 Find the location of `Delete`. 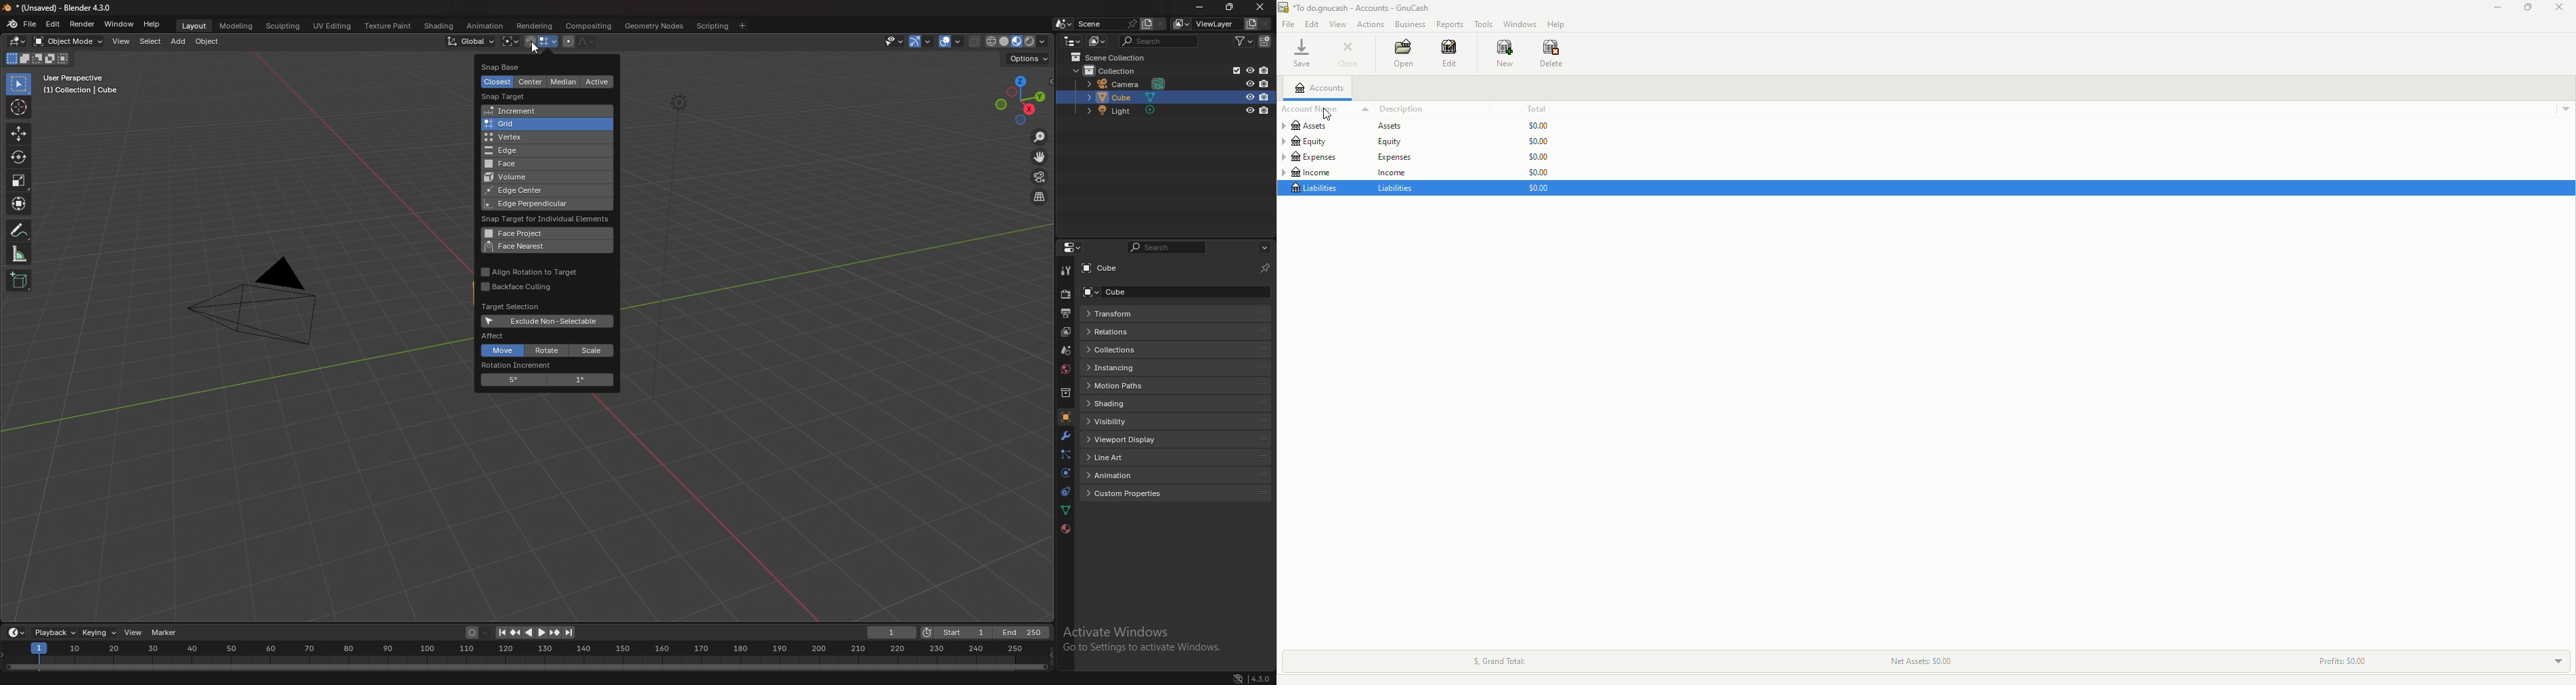

Delete is located at coordinates (1551, 52).